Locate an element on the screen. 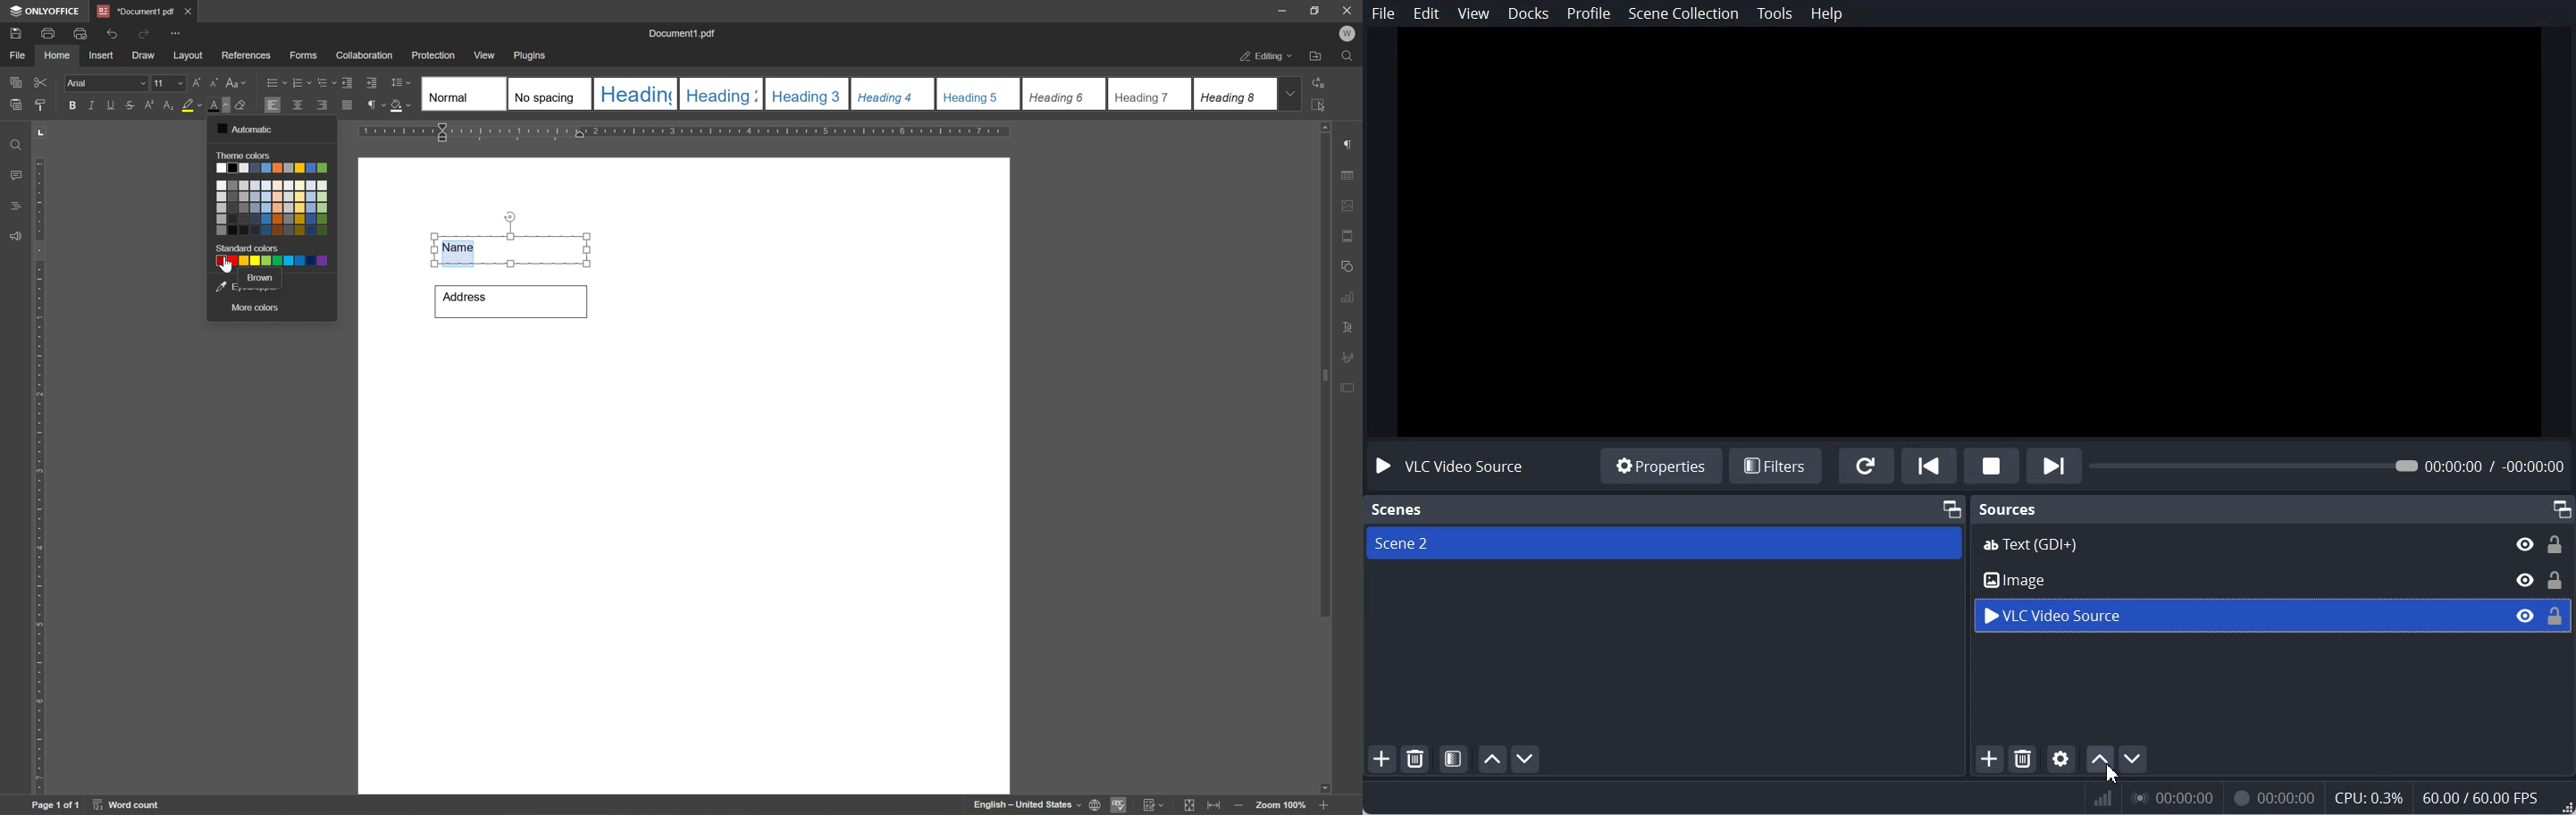  editing is located at coordinates (1262, 57).